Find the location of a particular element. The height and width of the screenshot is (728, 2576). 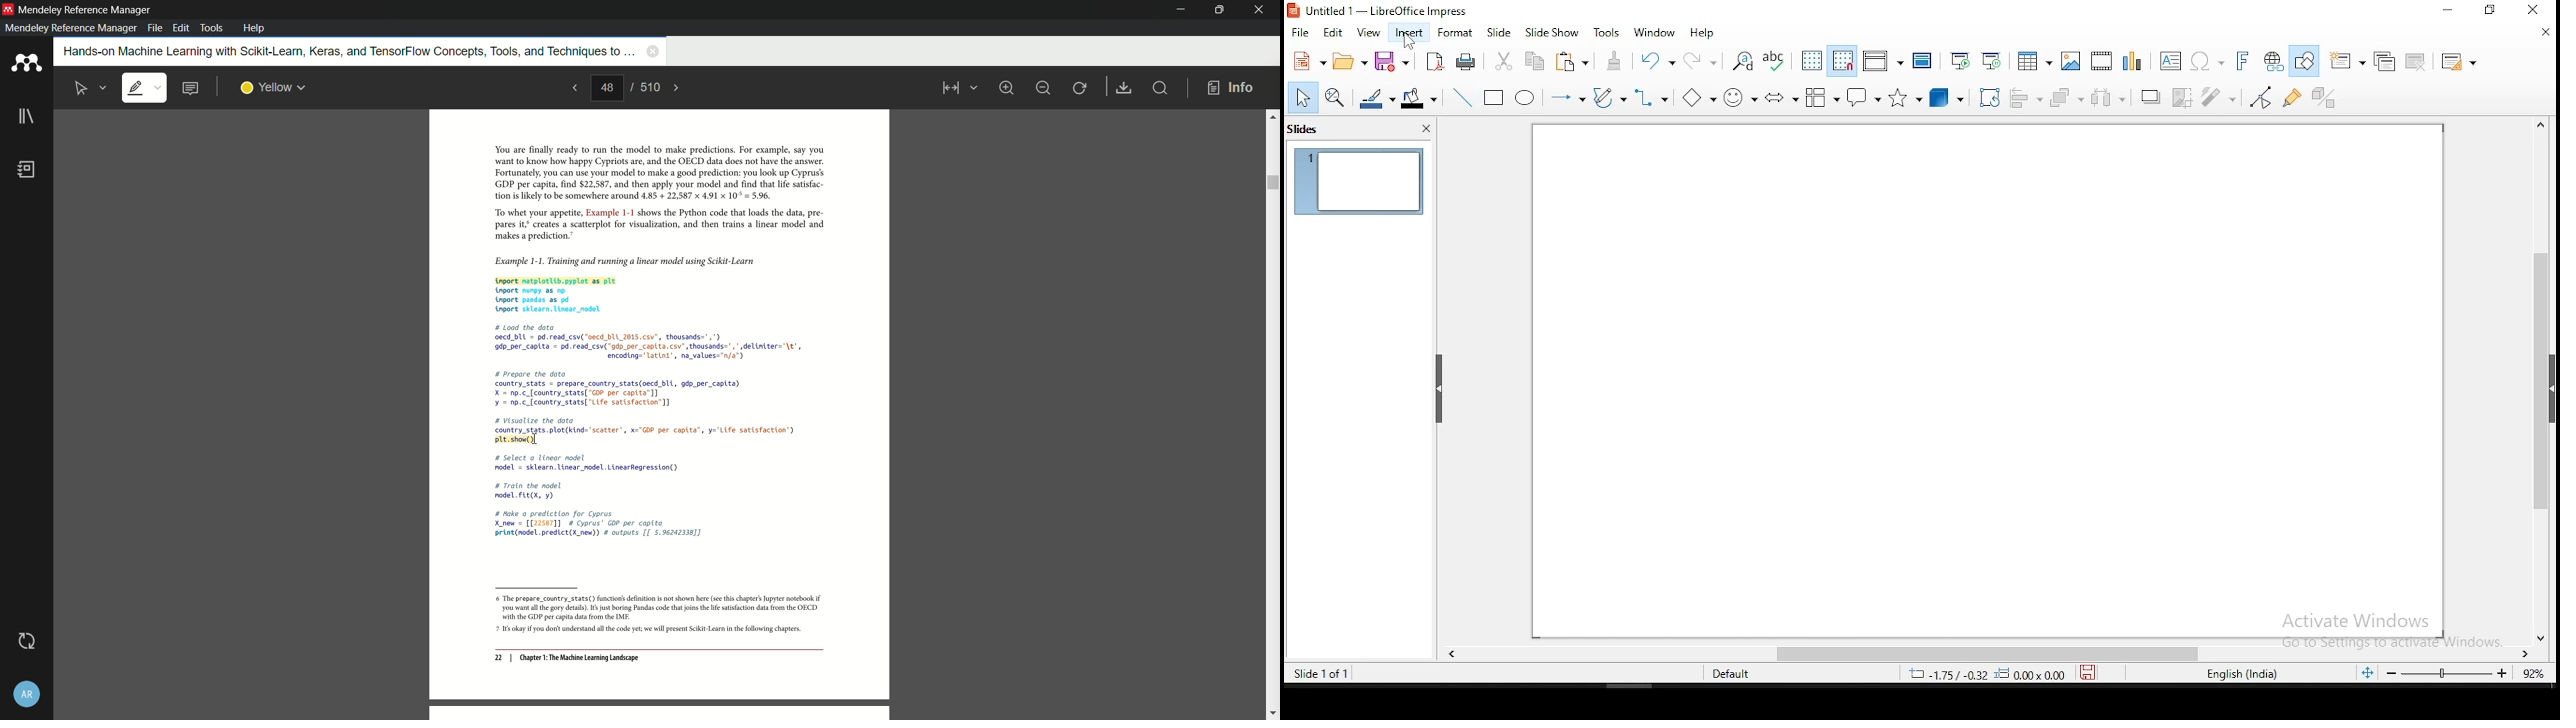

rotate is located at coordinates (1081, 89).